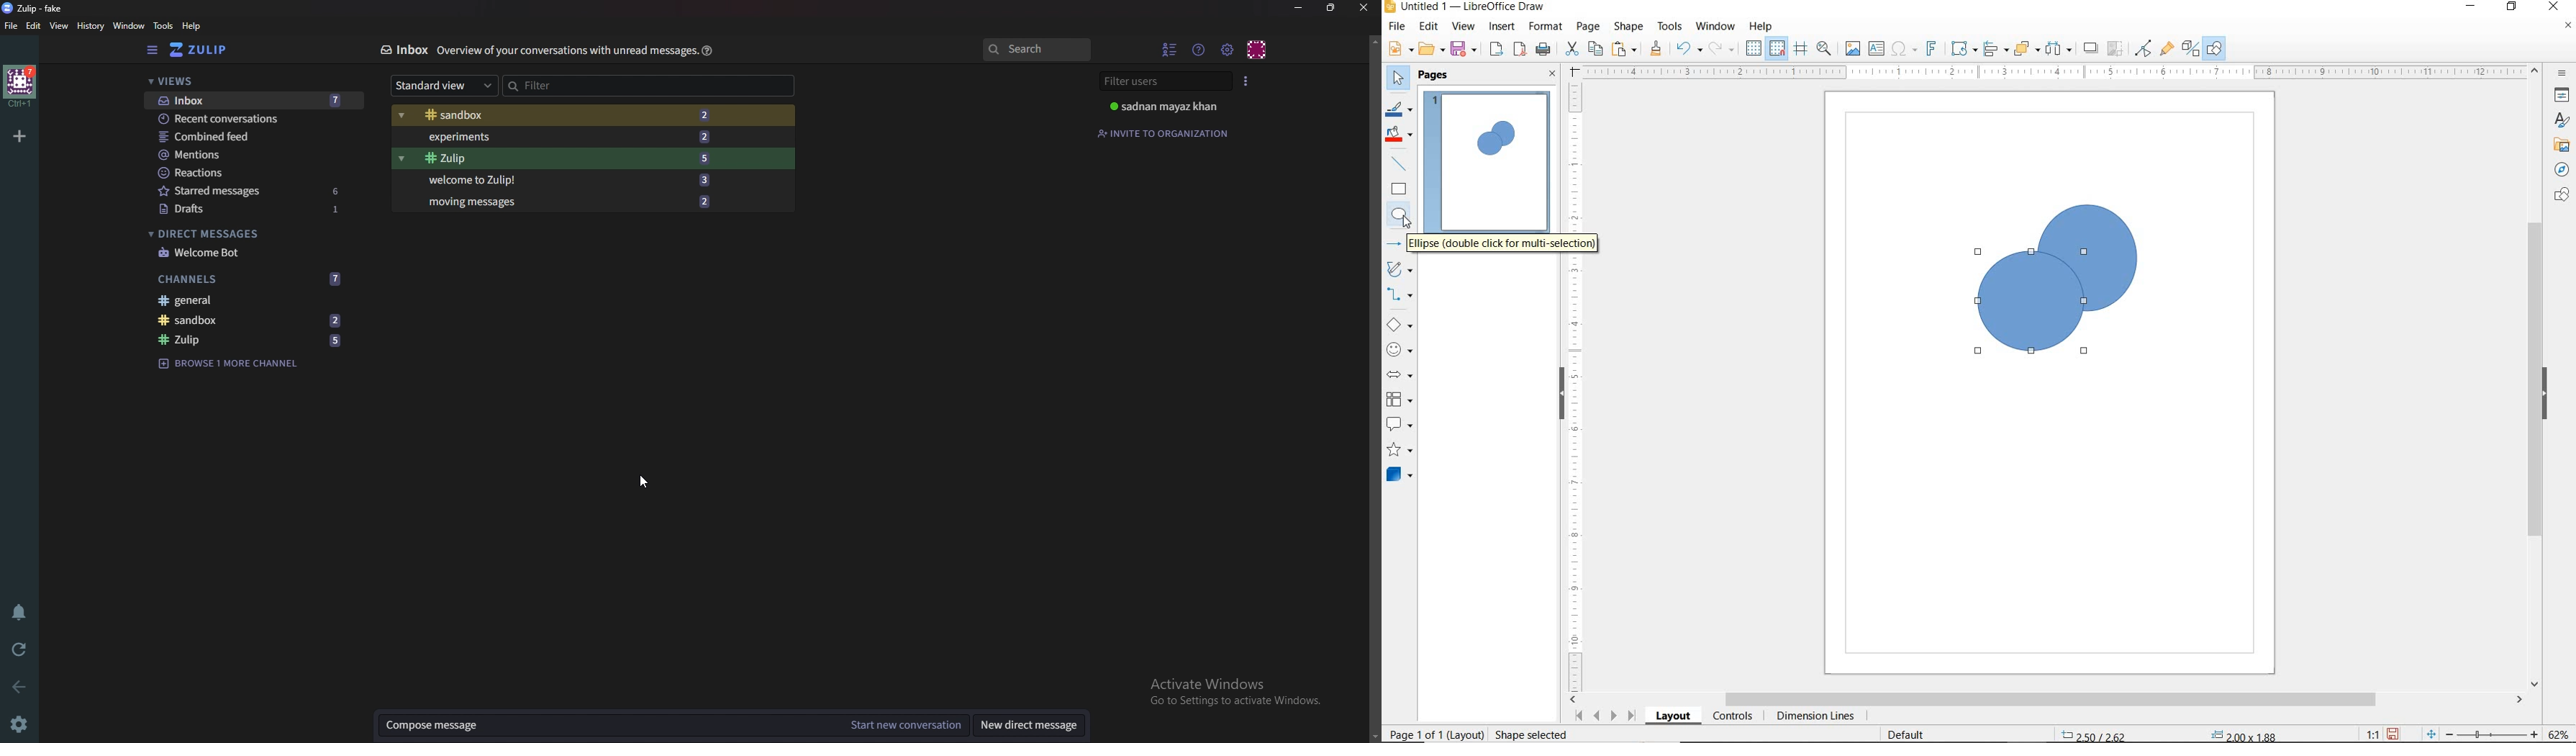 The width and height of the screenshot is (2576, 756). What do you see at coordinates (1576, 385) in the screenshot?
I see `RULER` at bounding box center [1576, 385].